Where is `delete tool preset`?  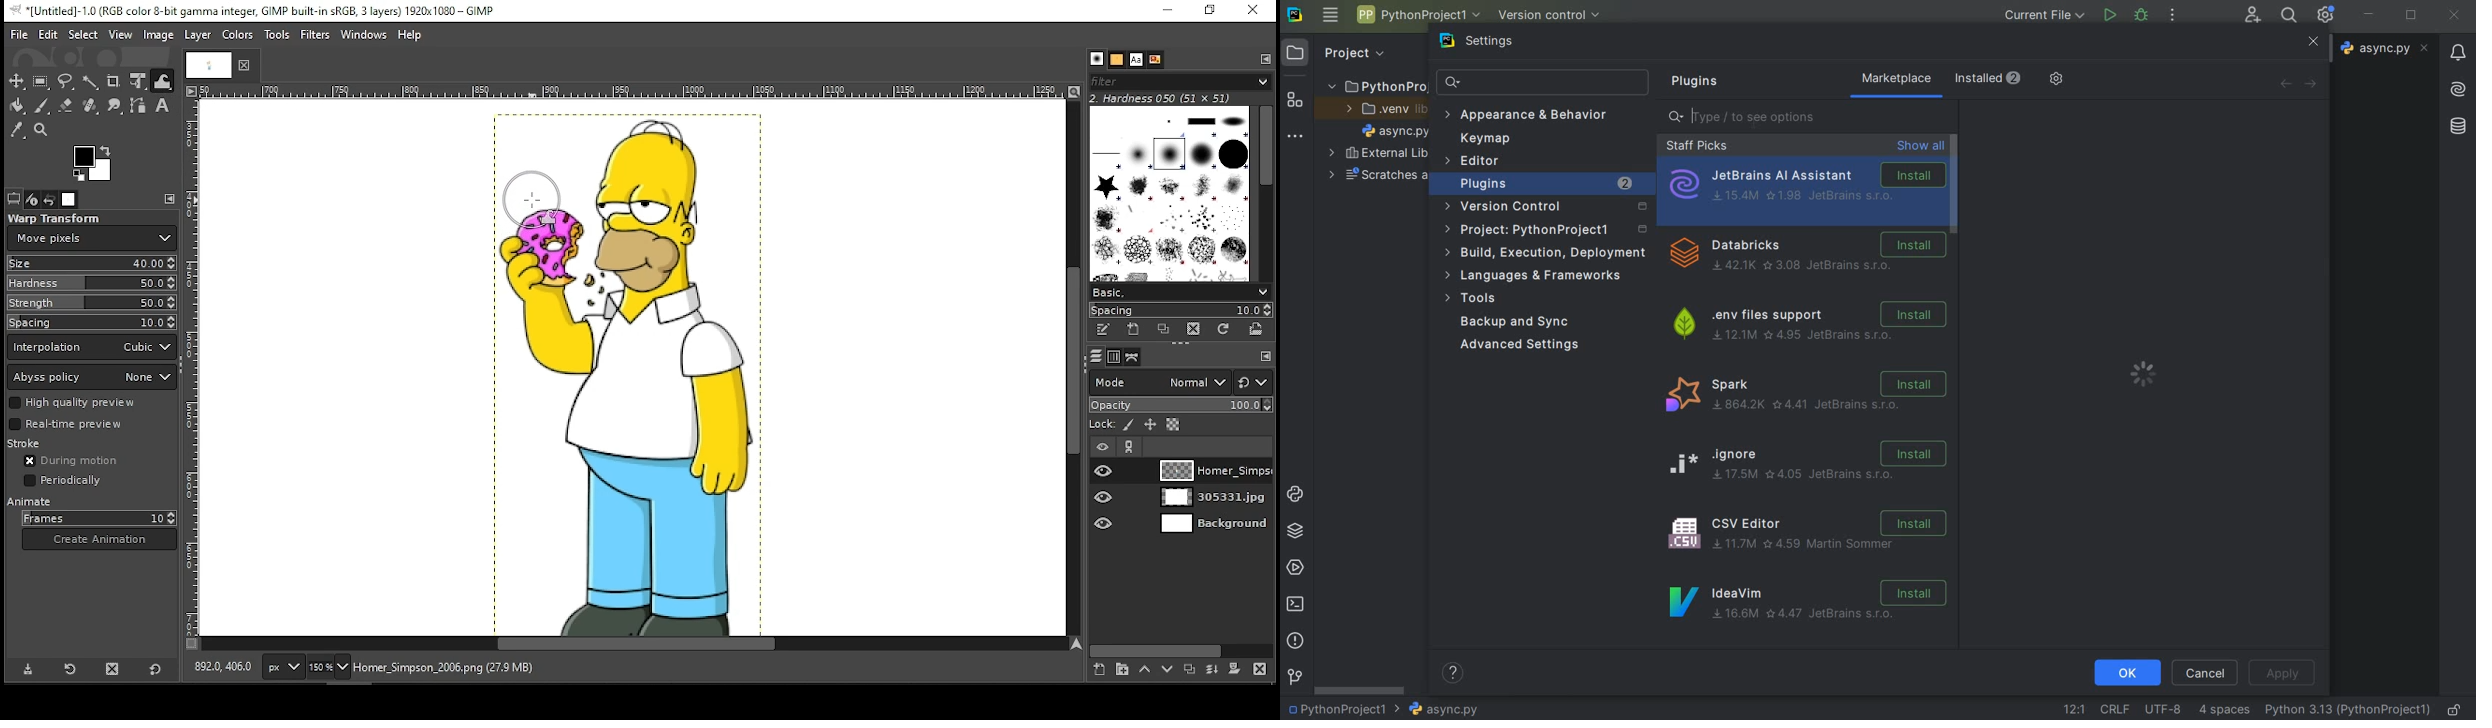
delete tool preset is located at coordinates (111, 670).